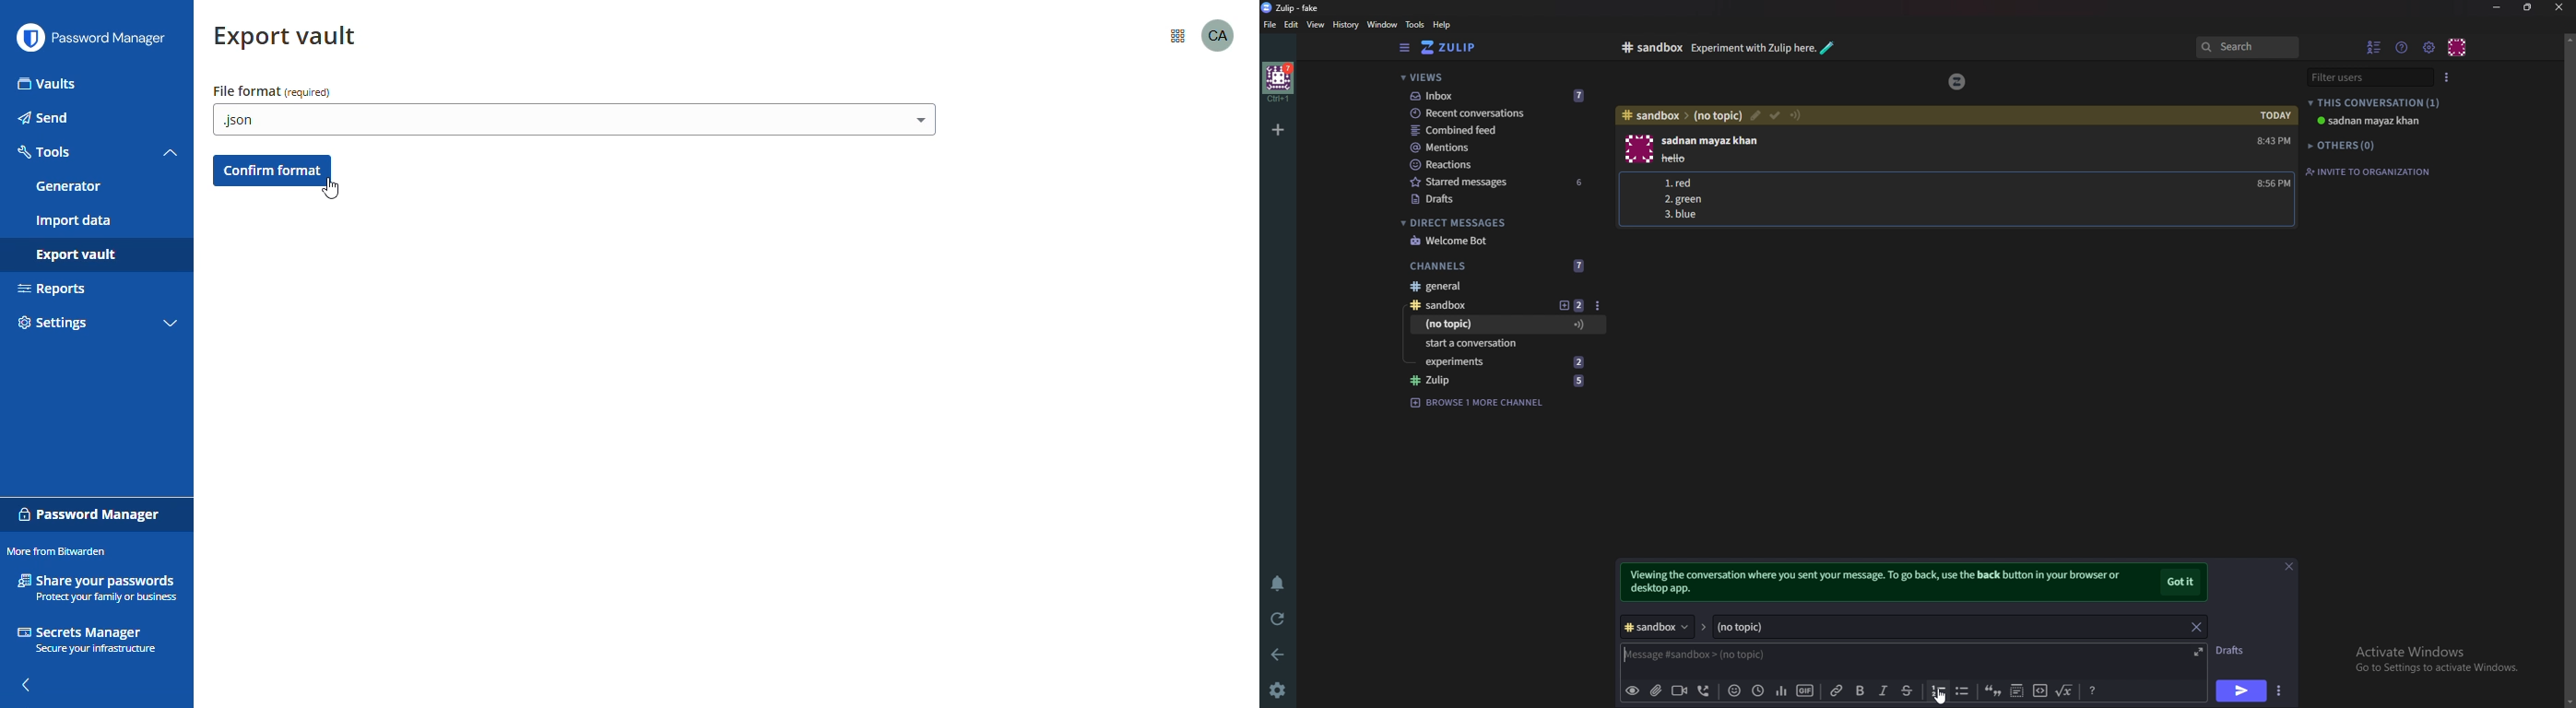 The image size is (2576, 728). What do you see at coordinates (1637, 149) in the screenshot?
I see `User photo` at bounding box center [1637, 149].